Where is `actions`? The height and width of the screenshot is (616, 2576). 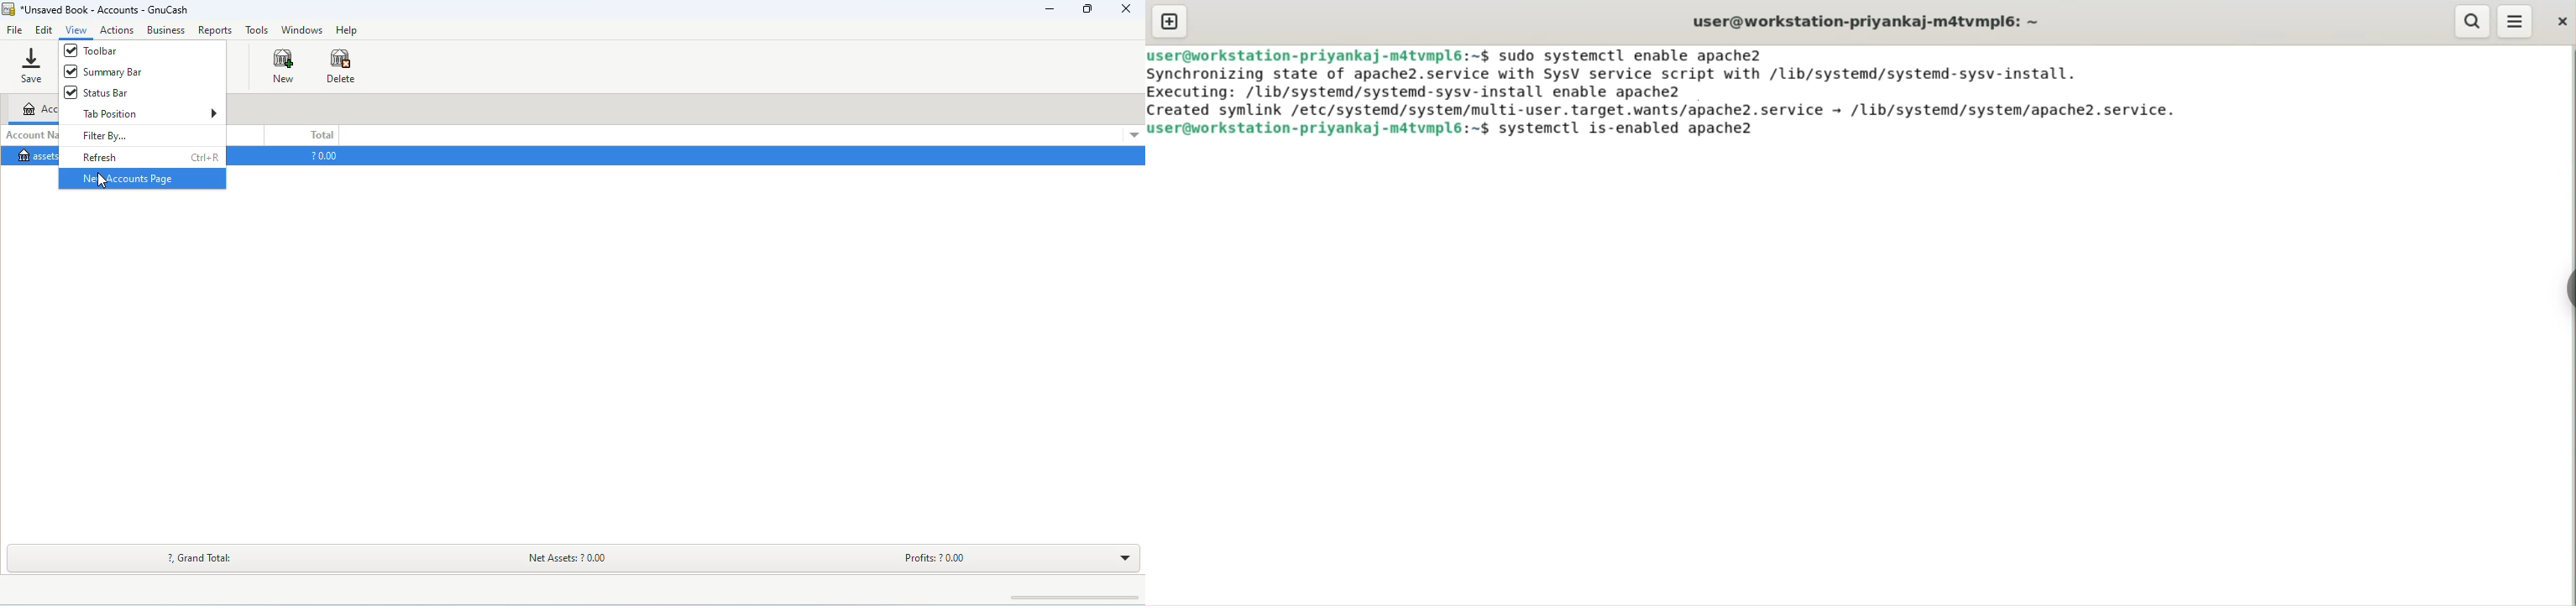 actions is located at coordinates (118, 30).